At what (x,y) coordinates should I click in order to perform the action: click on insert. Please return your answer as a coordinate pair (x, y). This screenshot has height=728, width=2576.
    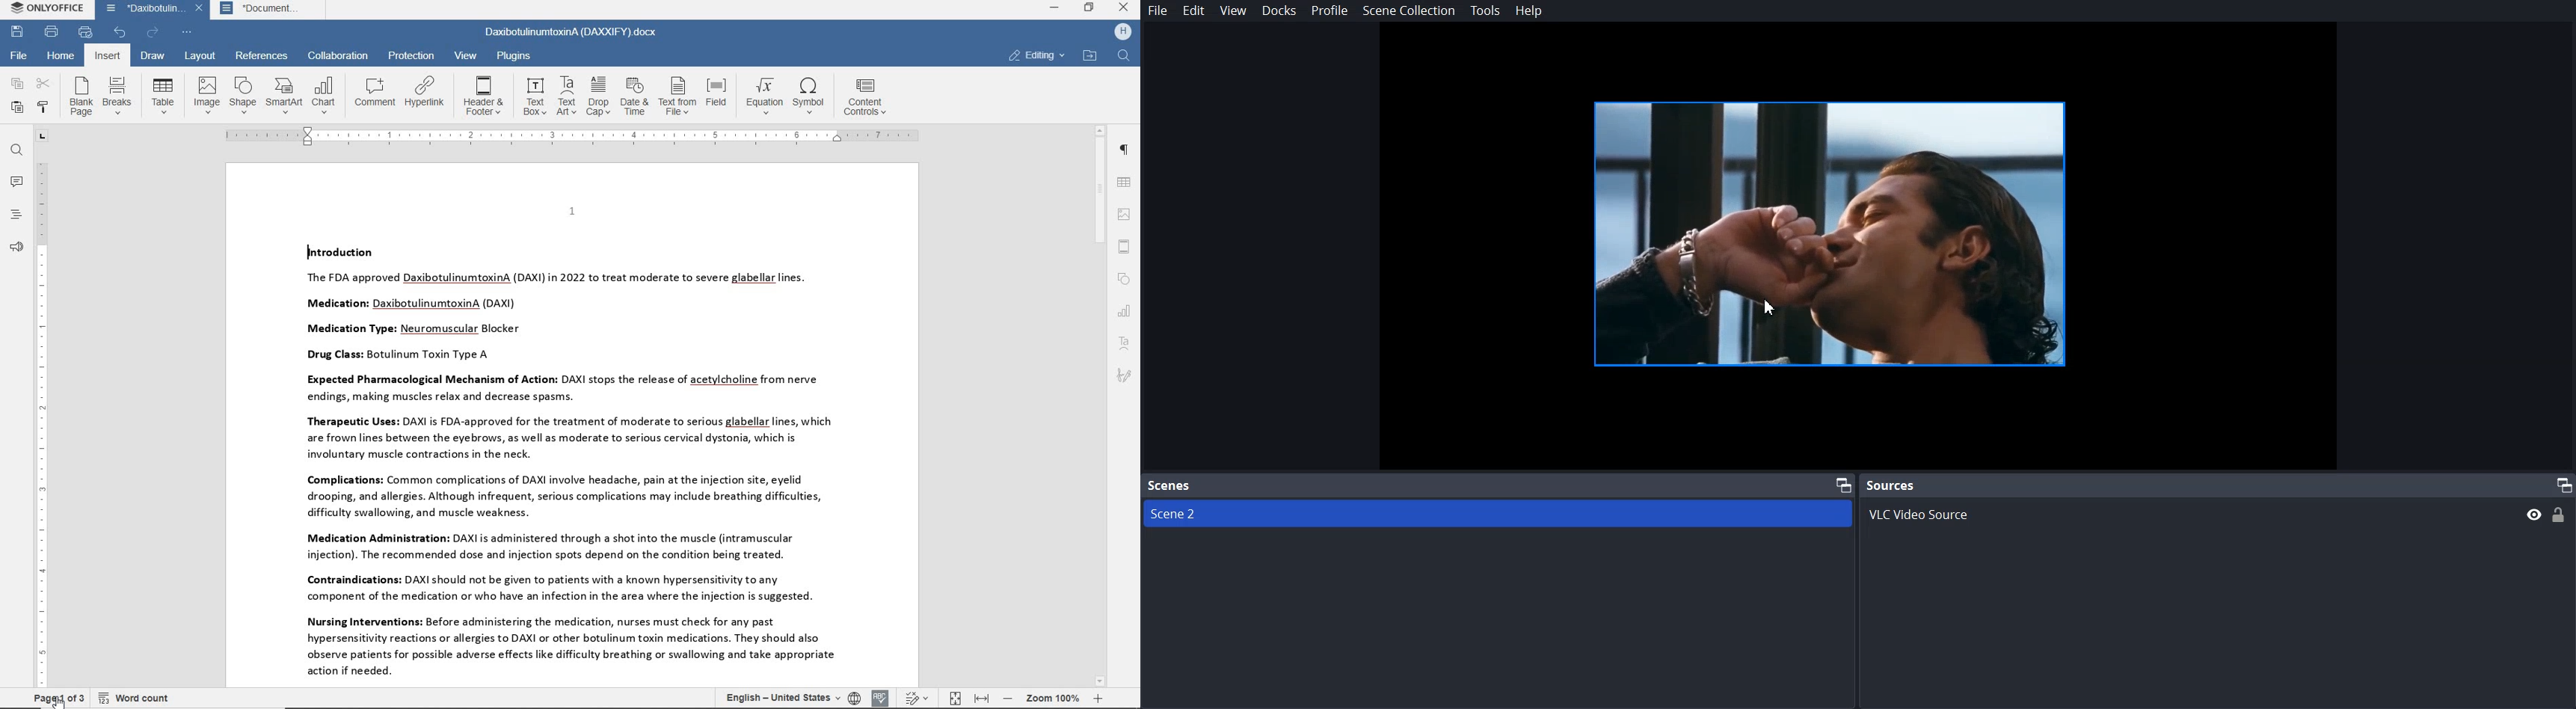
    Looking at the image, I should click on (106, 56).